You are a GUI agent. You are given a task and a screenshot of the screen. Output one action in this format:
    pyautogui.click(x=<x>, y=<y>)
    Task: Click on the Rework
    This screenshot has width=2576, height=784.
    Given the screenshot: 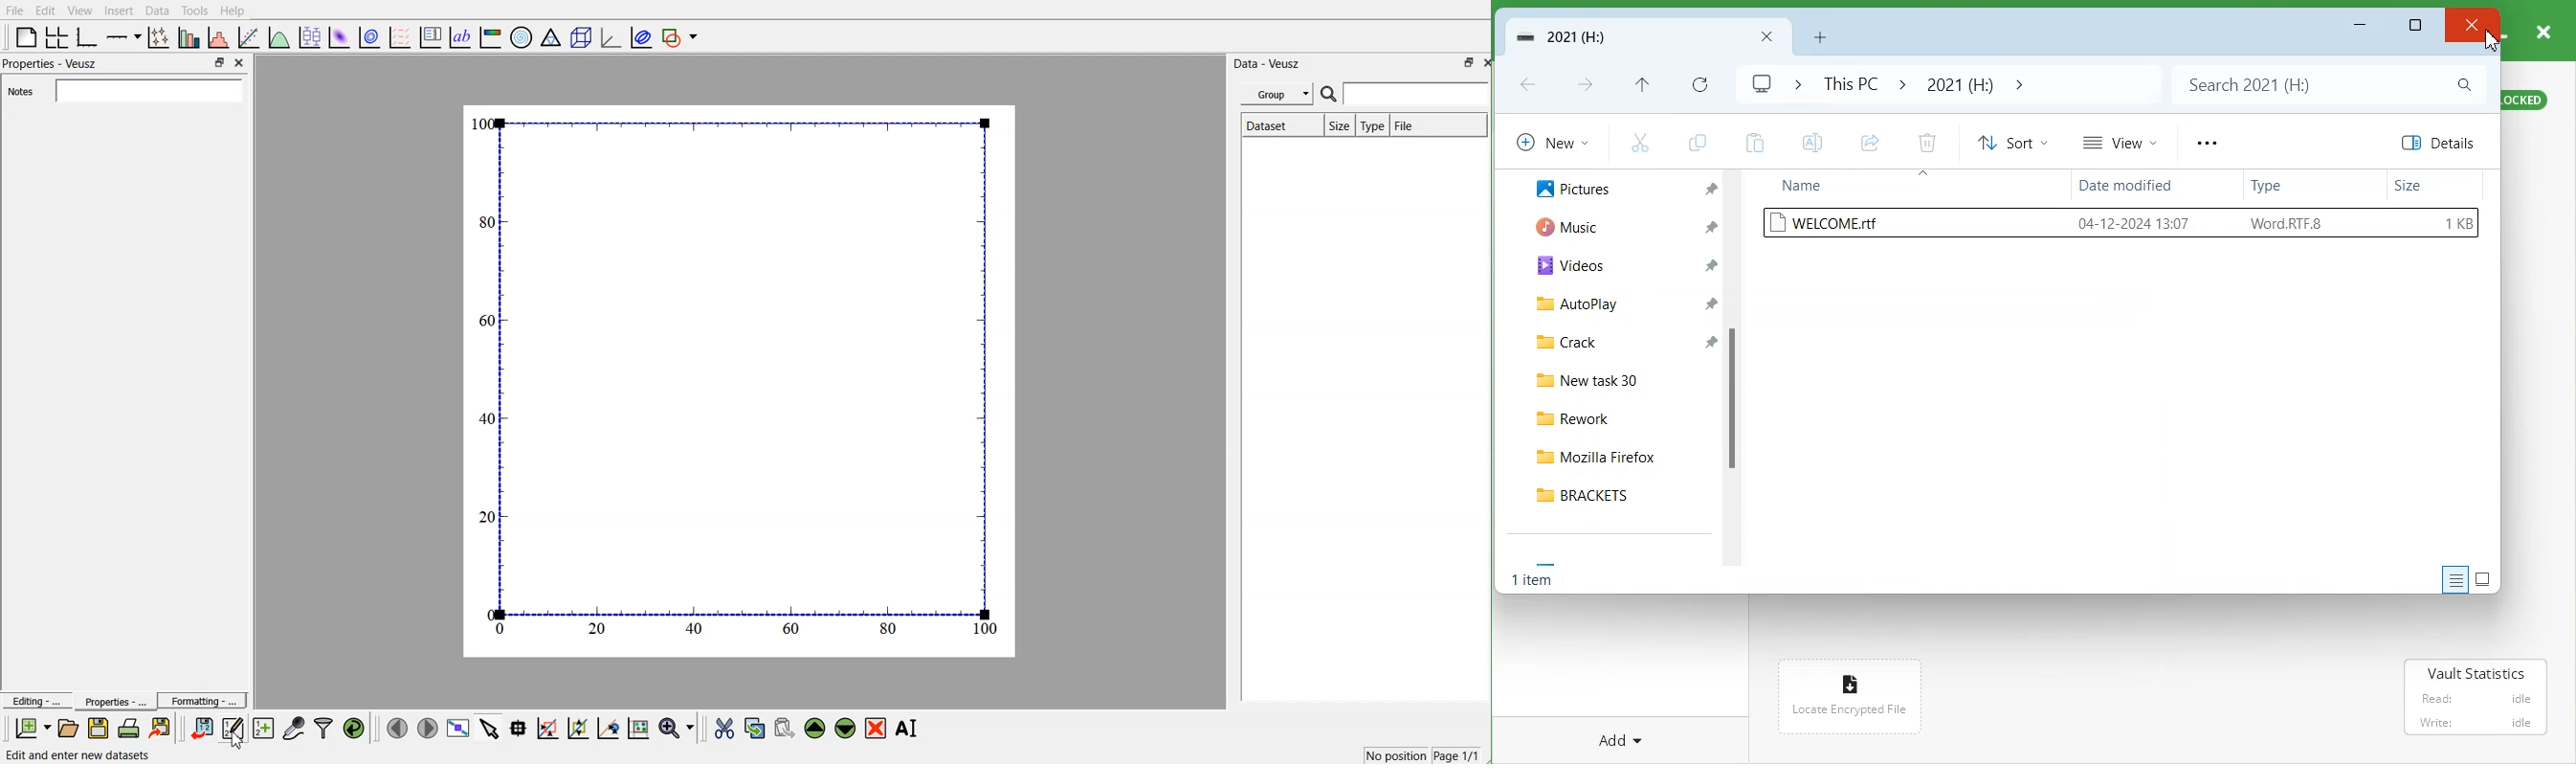 What is the action you would take?
    pyautogui.click(x=1621, y=418)
    